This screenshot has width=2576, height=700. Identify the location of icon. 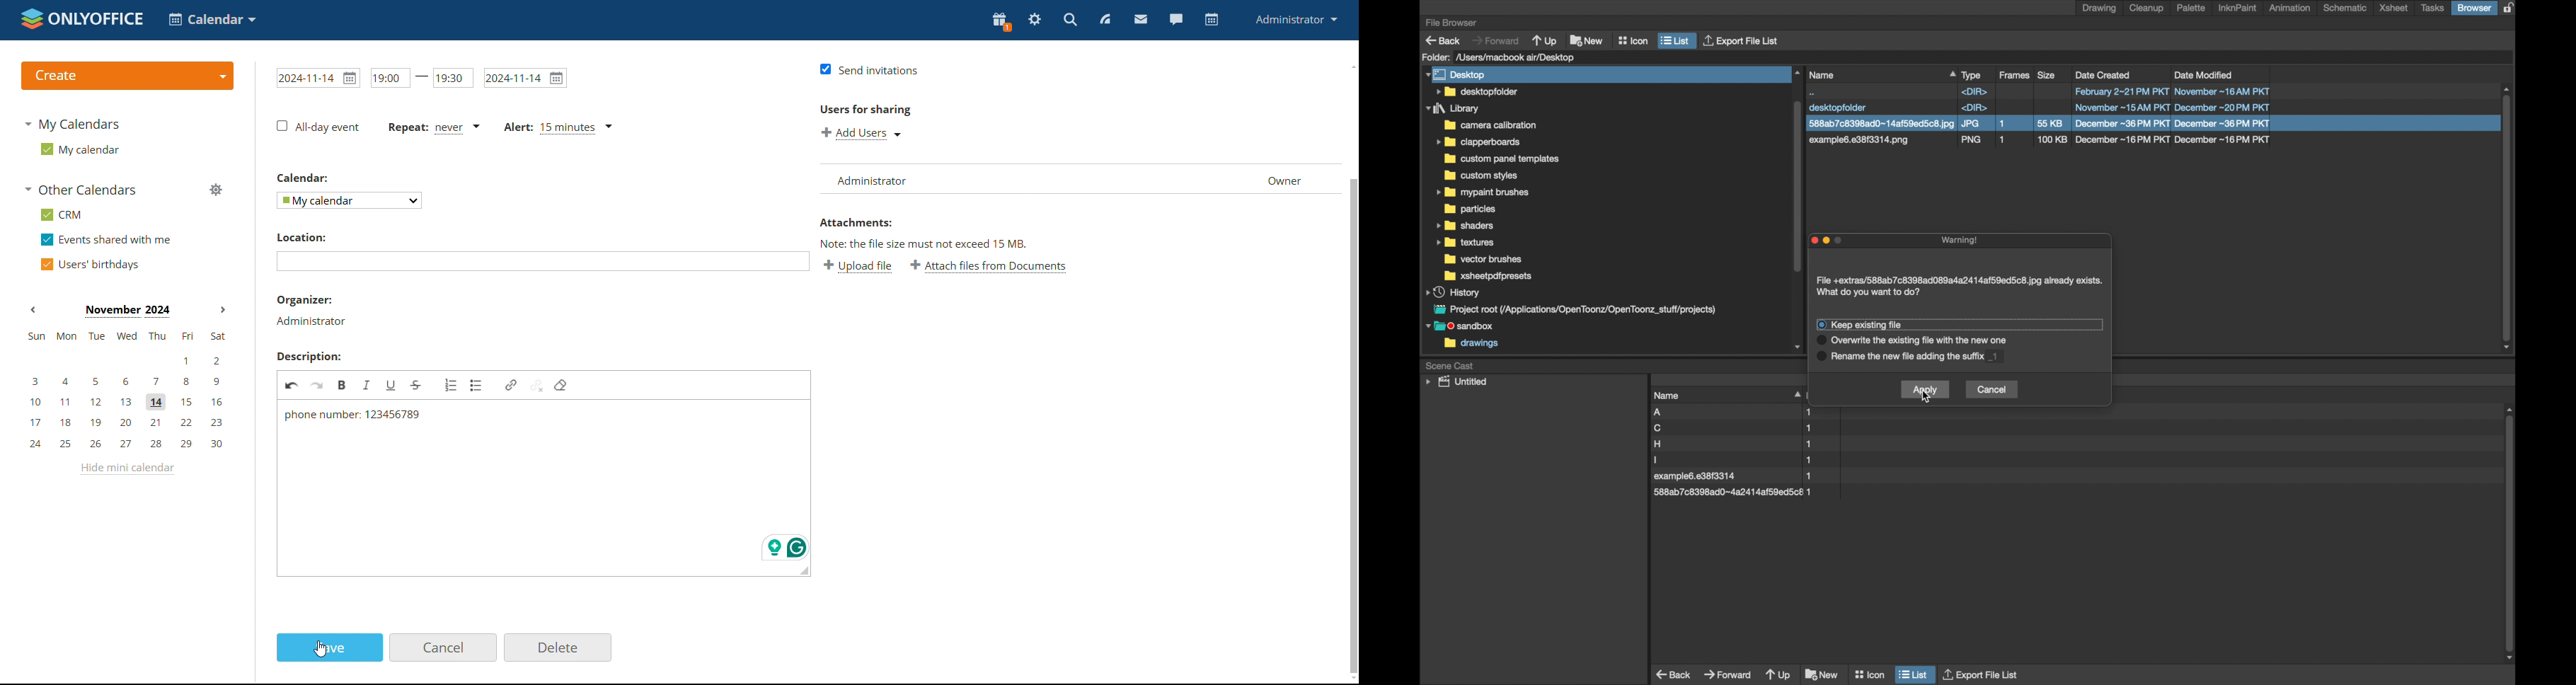
(1869, 672).